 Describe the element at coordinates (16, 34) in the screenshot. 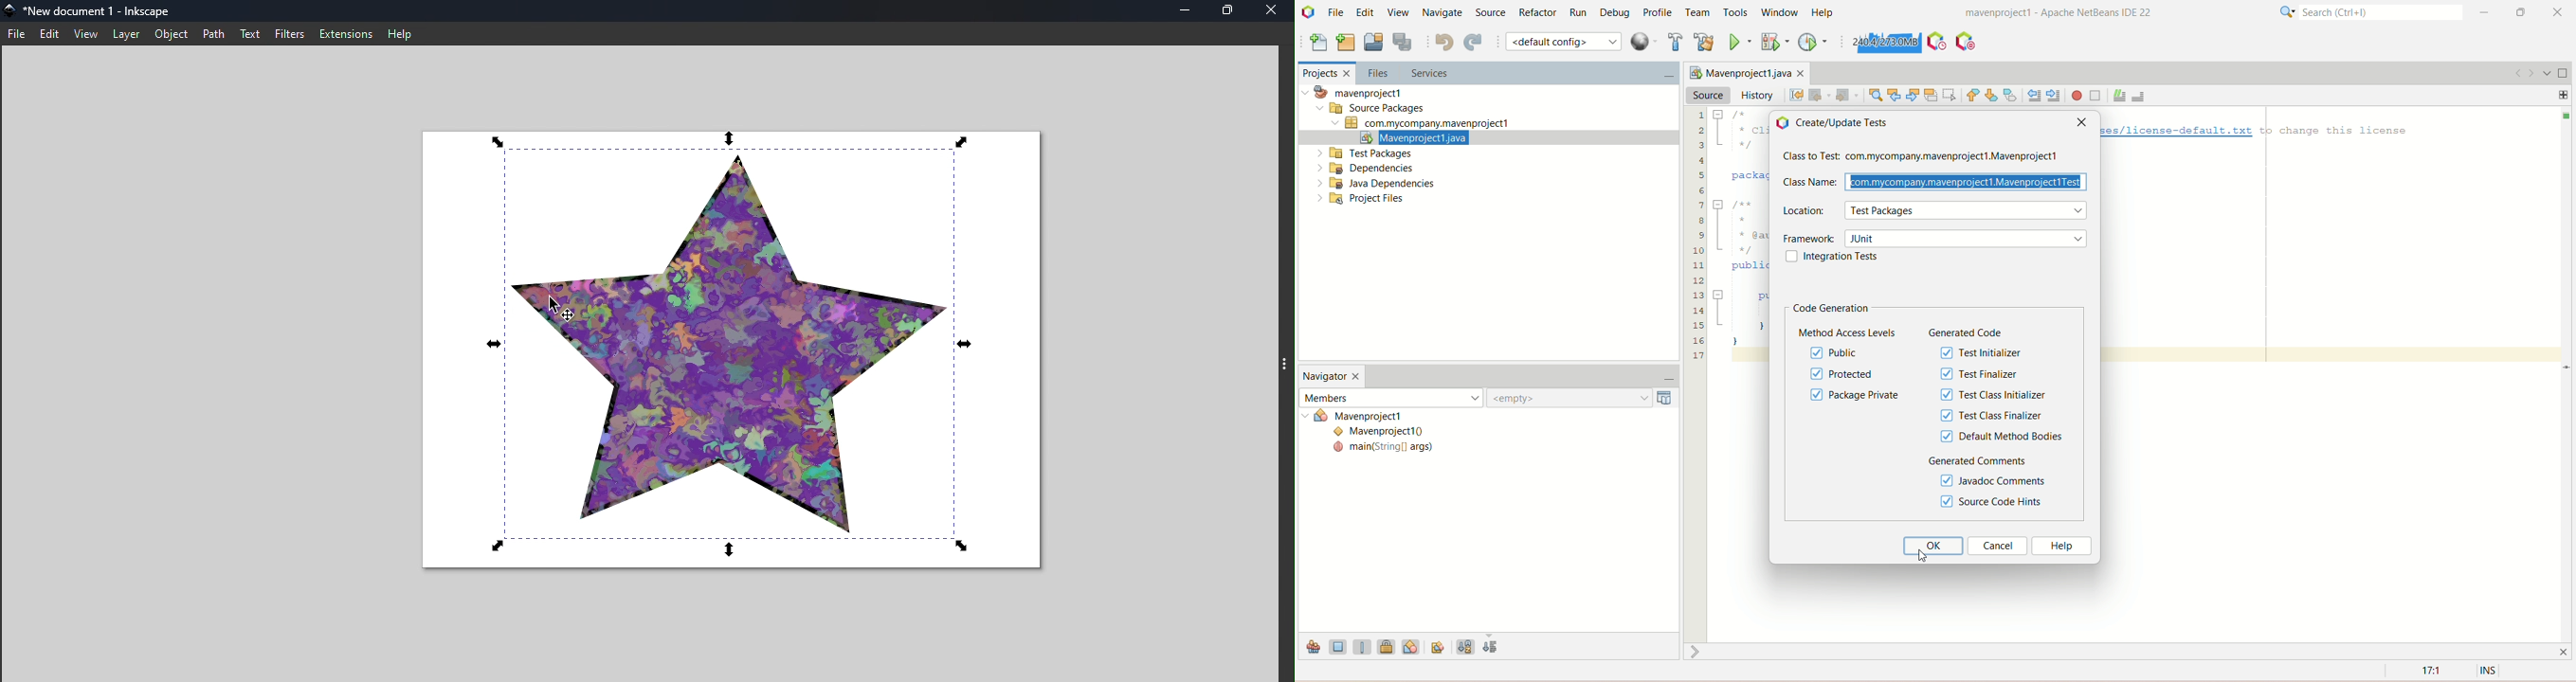

I see `File` at that location.